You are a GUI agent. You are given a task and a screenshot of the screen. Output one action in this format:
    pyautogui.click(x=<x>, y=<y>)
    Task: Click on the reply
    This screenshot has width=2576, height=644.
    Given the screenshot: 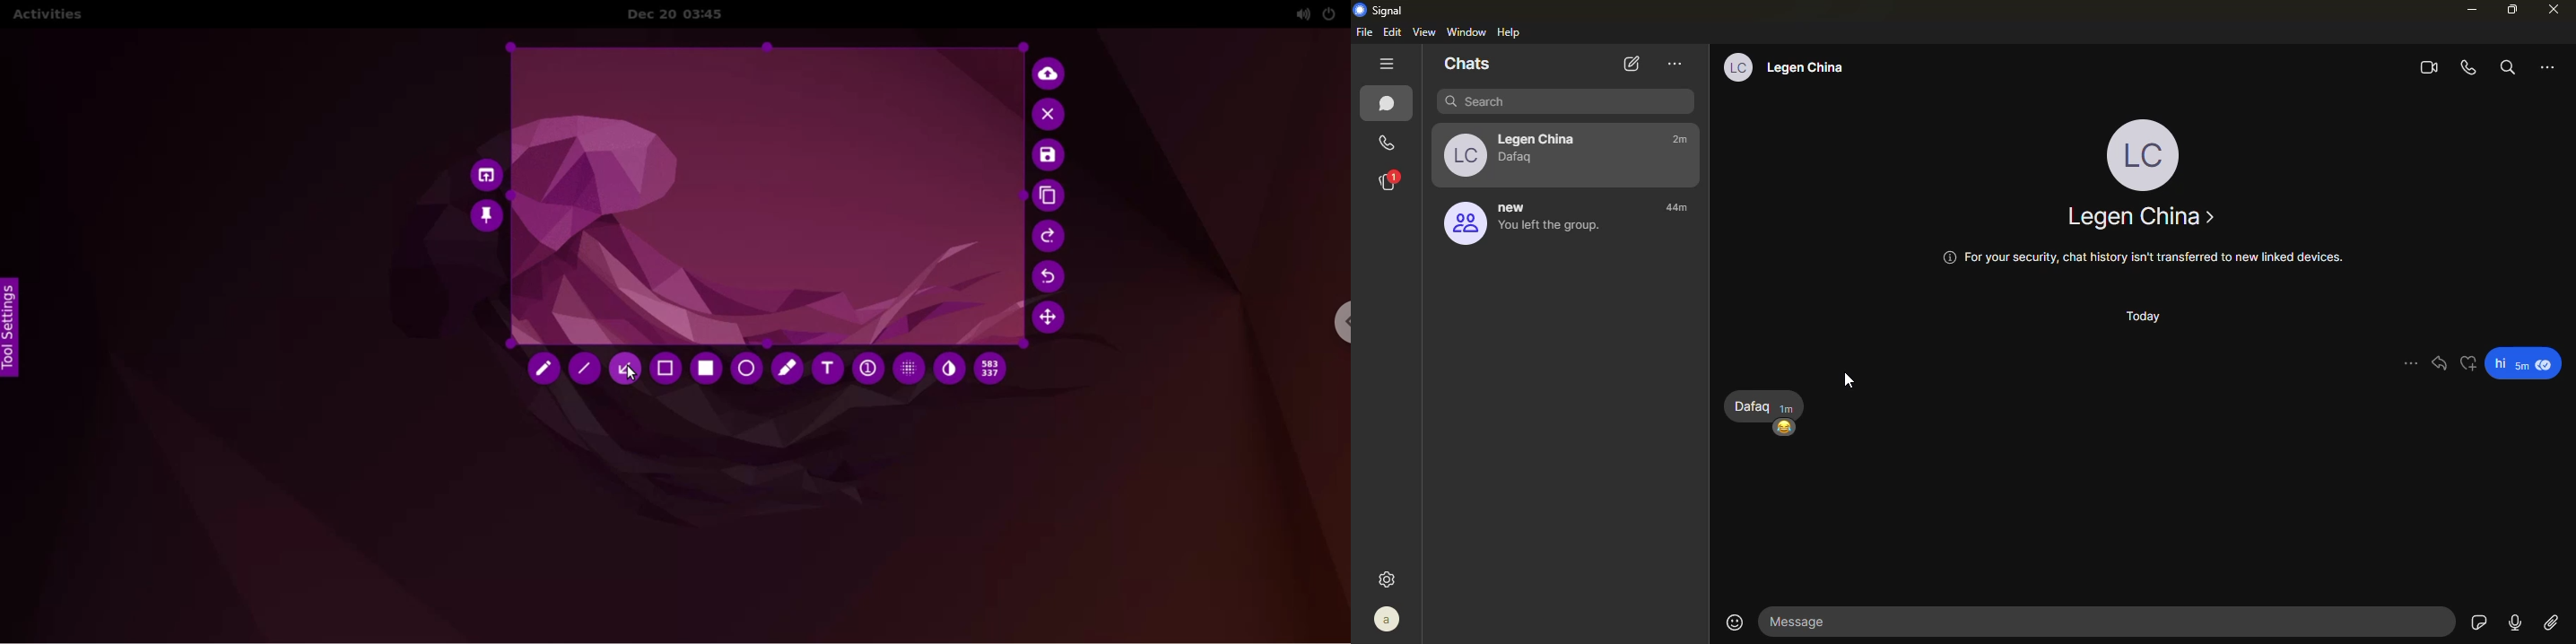 What is the action you would take?
    pyautogui.click(x=2440, y=363)
    